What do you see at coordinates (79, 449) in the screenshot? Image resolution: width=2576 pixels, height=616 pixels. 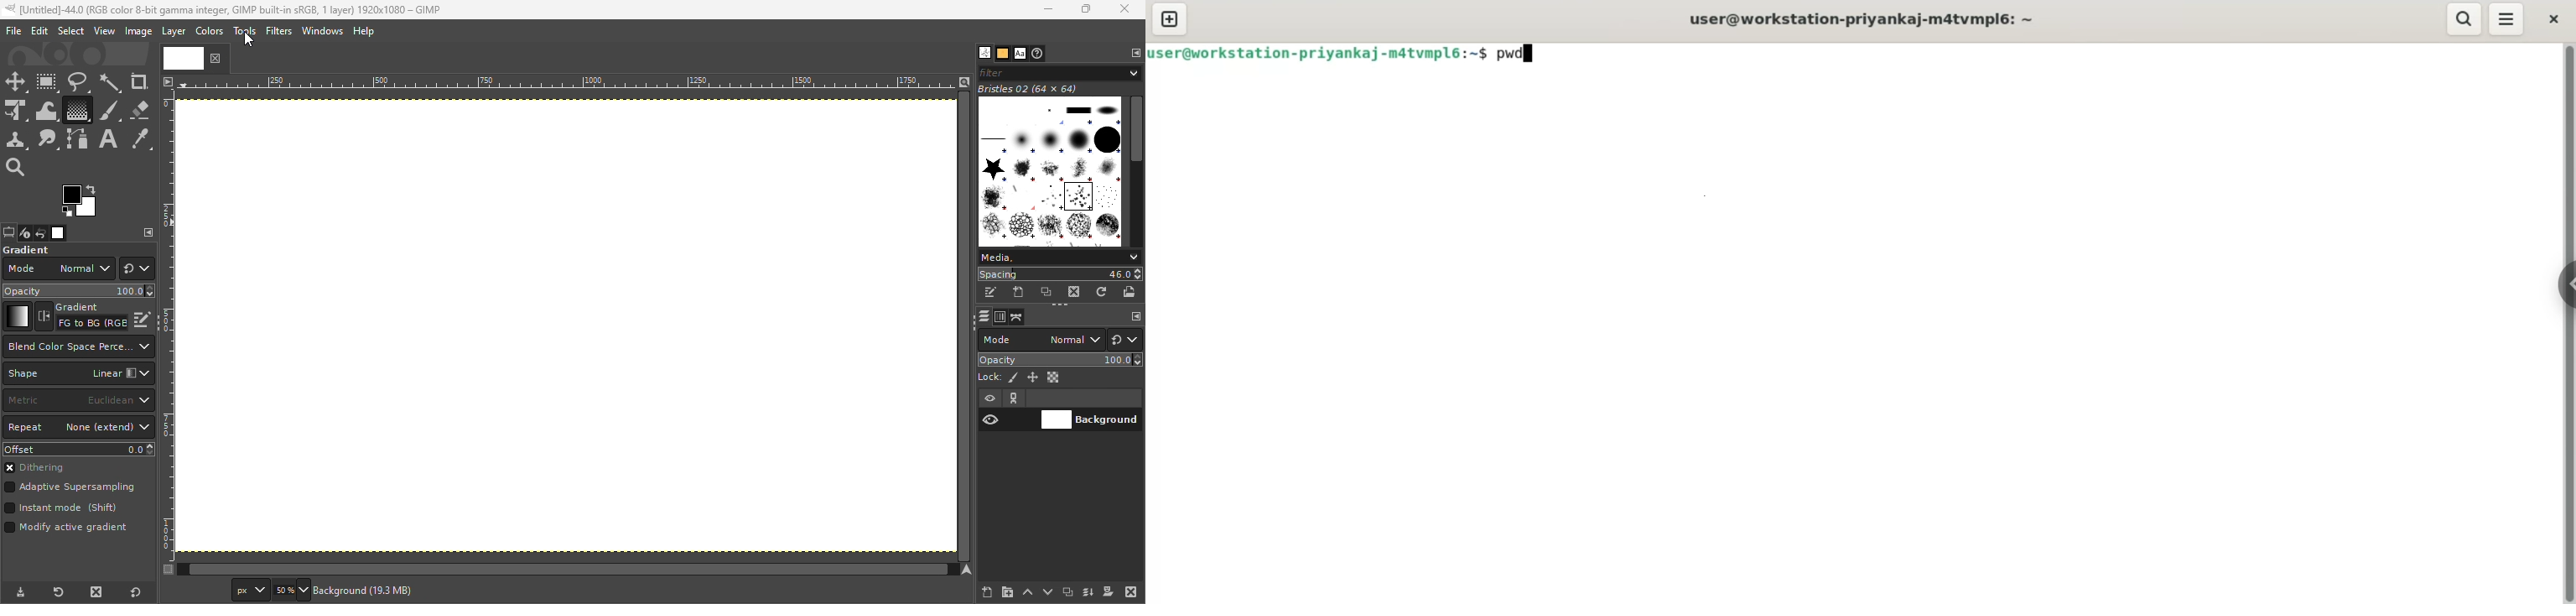 I see `Offset` at bounding box center [79, 449].